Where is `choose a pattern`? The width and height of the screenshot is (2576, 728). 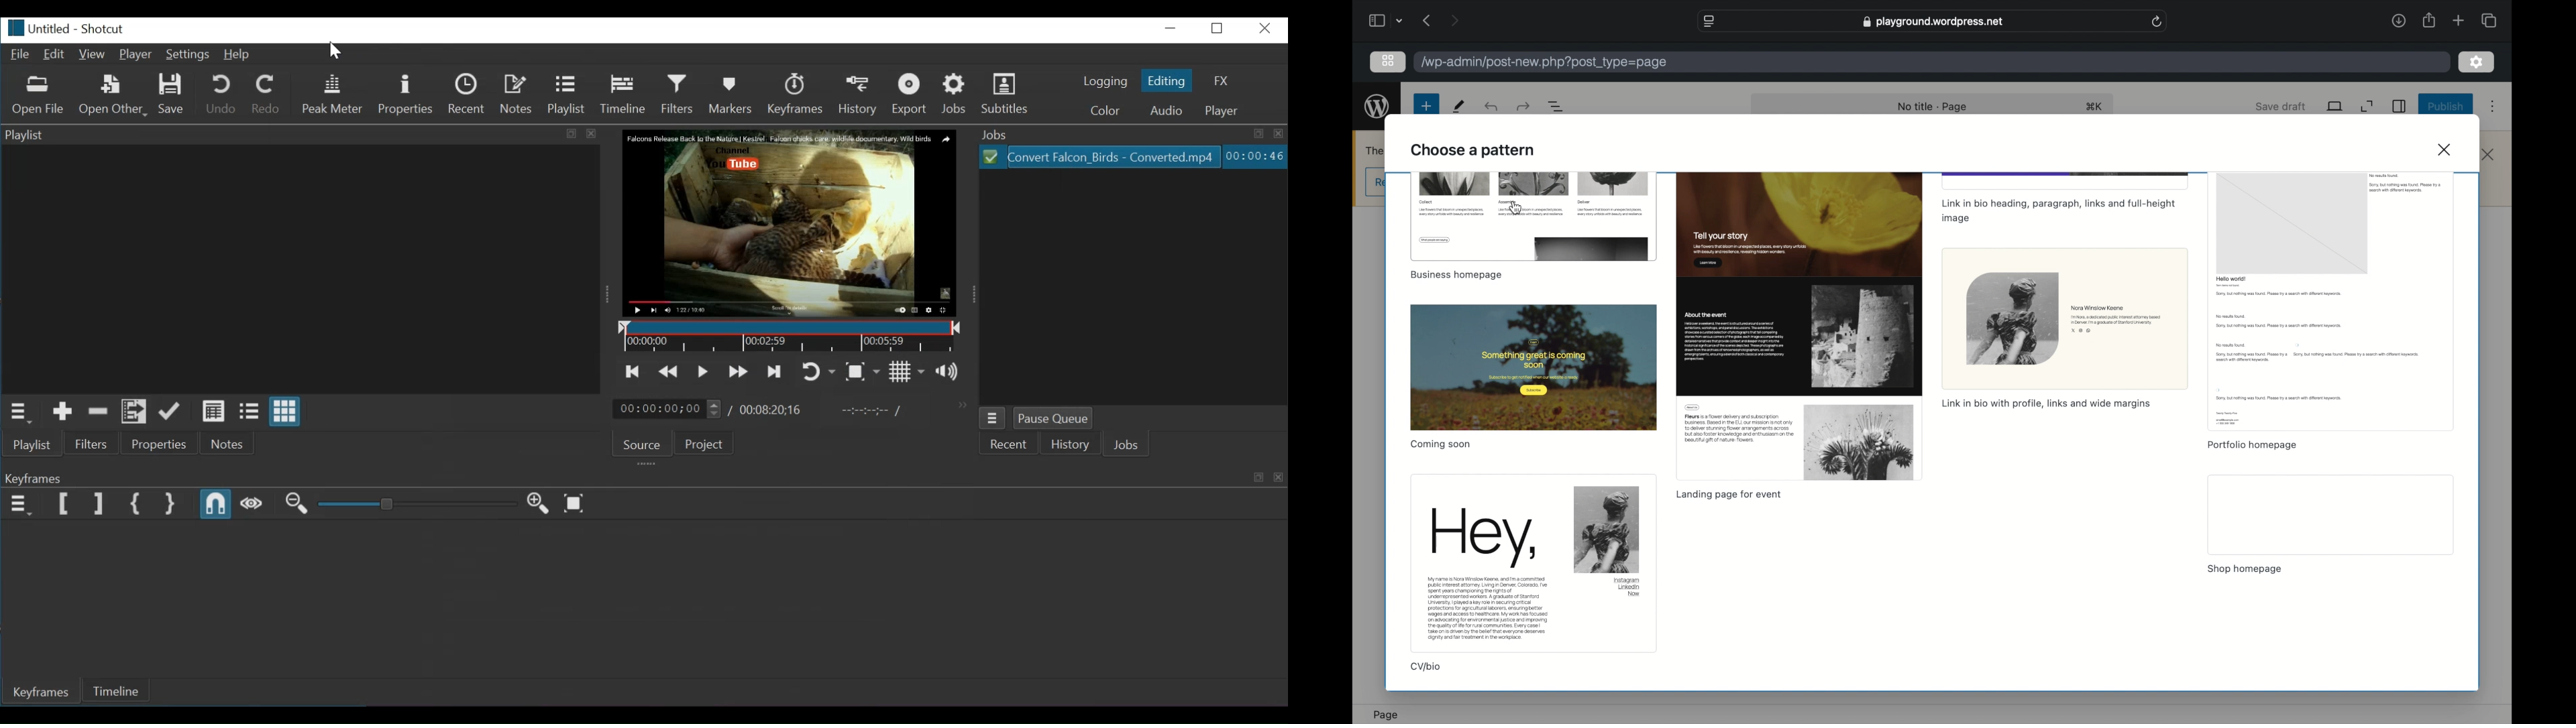 choose a pattern is located at coordinates (1472, 151).